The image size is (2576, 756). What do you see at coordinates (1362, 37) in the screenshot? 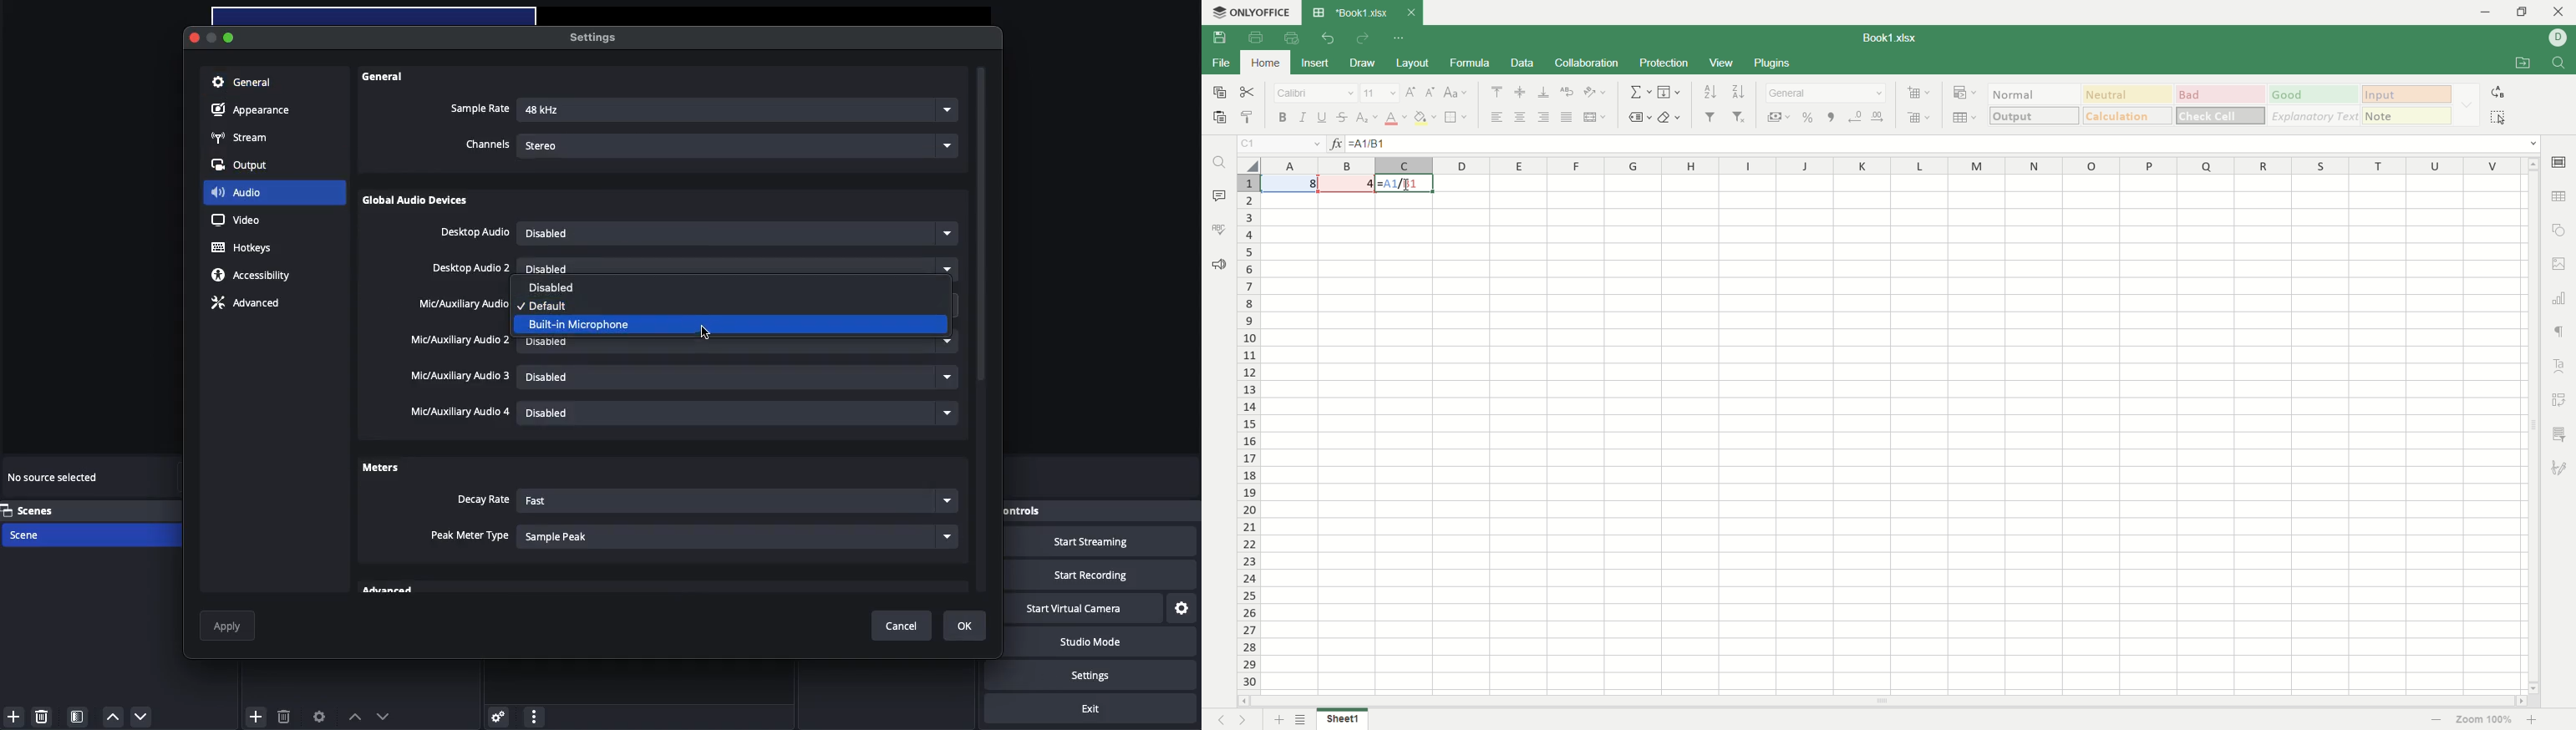
I see `redo` at bounding box center [1362, 37].